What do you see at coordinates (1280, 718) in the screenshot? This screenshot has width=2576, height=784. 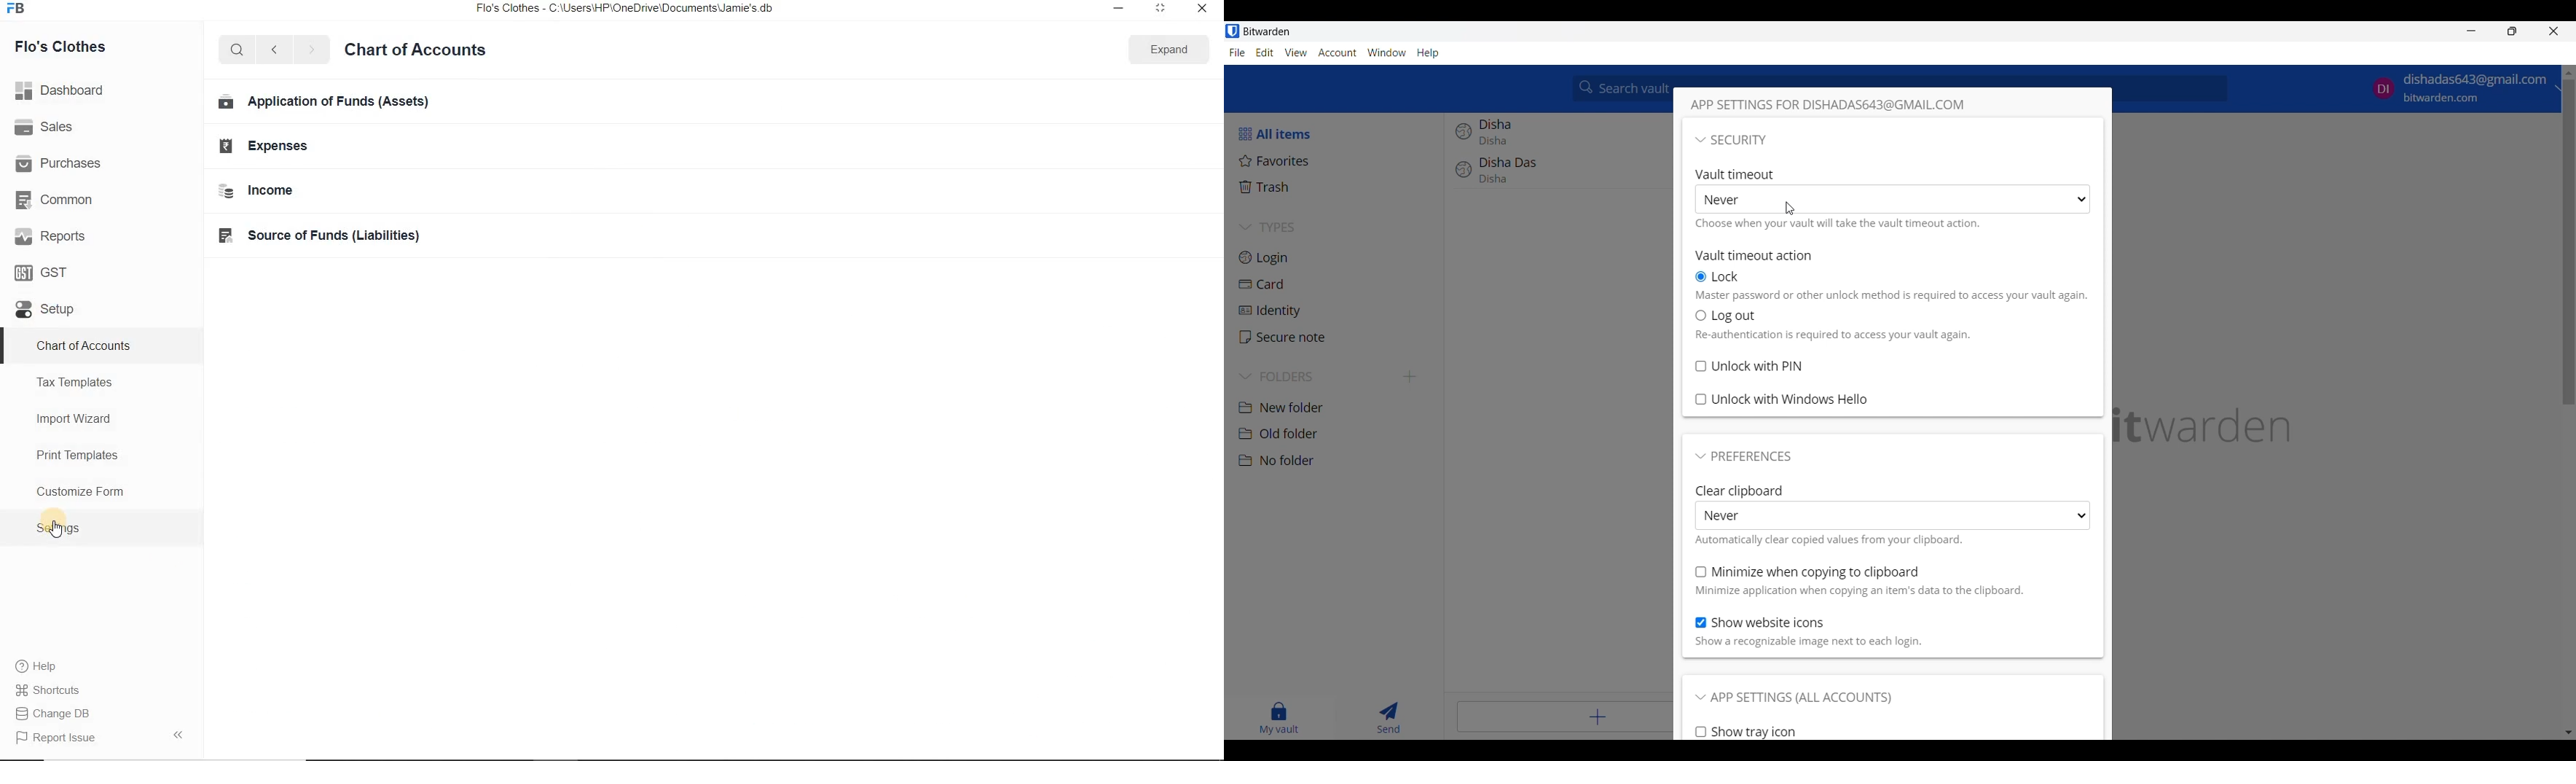 I see `My vault` at bounding box center [1280, 718].